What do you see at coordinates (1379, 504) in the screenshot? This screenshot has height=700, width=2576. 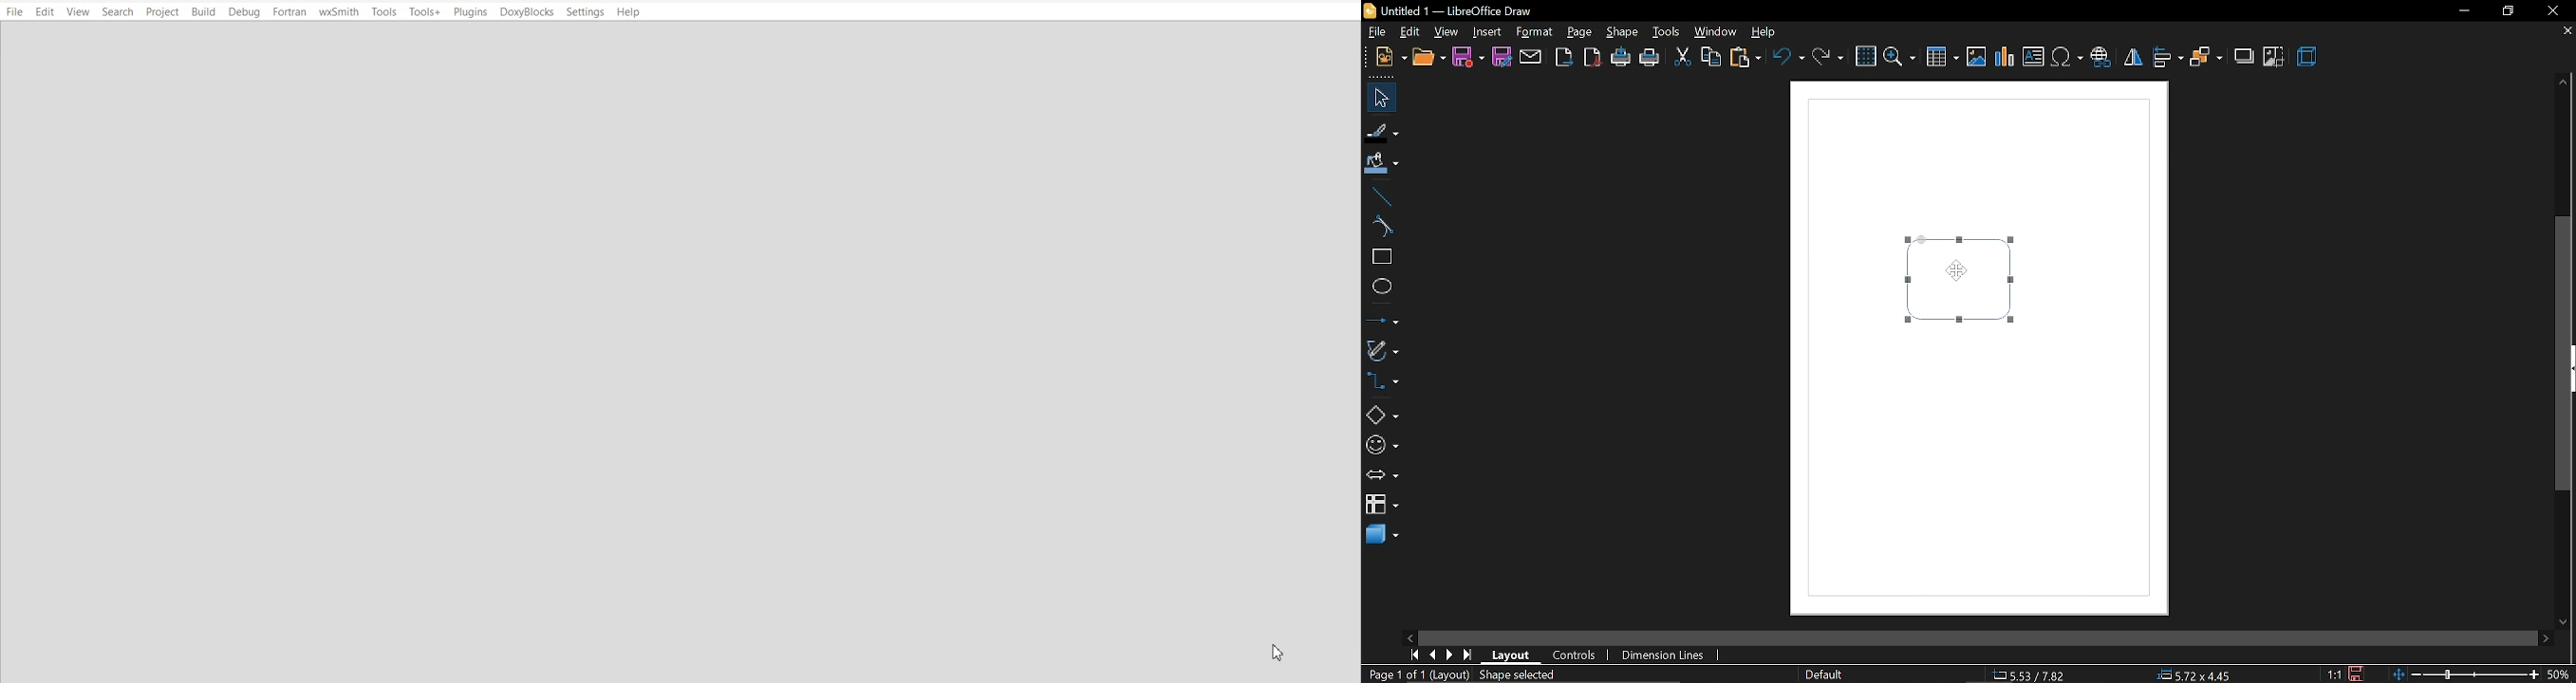 I see `flowchart` at bounding box center [1379, 504].